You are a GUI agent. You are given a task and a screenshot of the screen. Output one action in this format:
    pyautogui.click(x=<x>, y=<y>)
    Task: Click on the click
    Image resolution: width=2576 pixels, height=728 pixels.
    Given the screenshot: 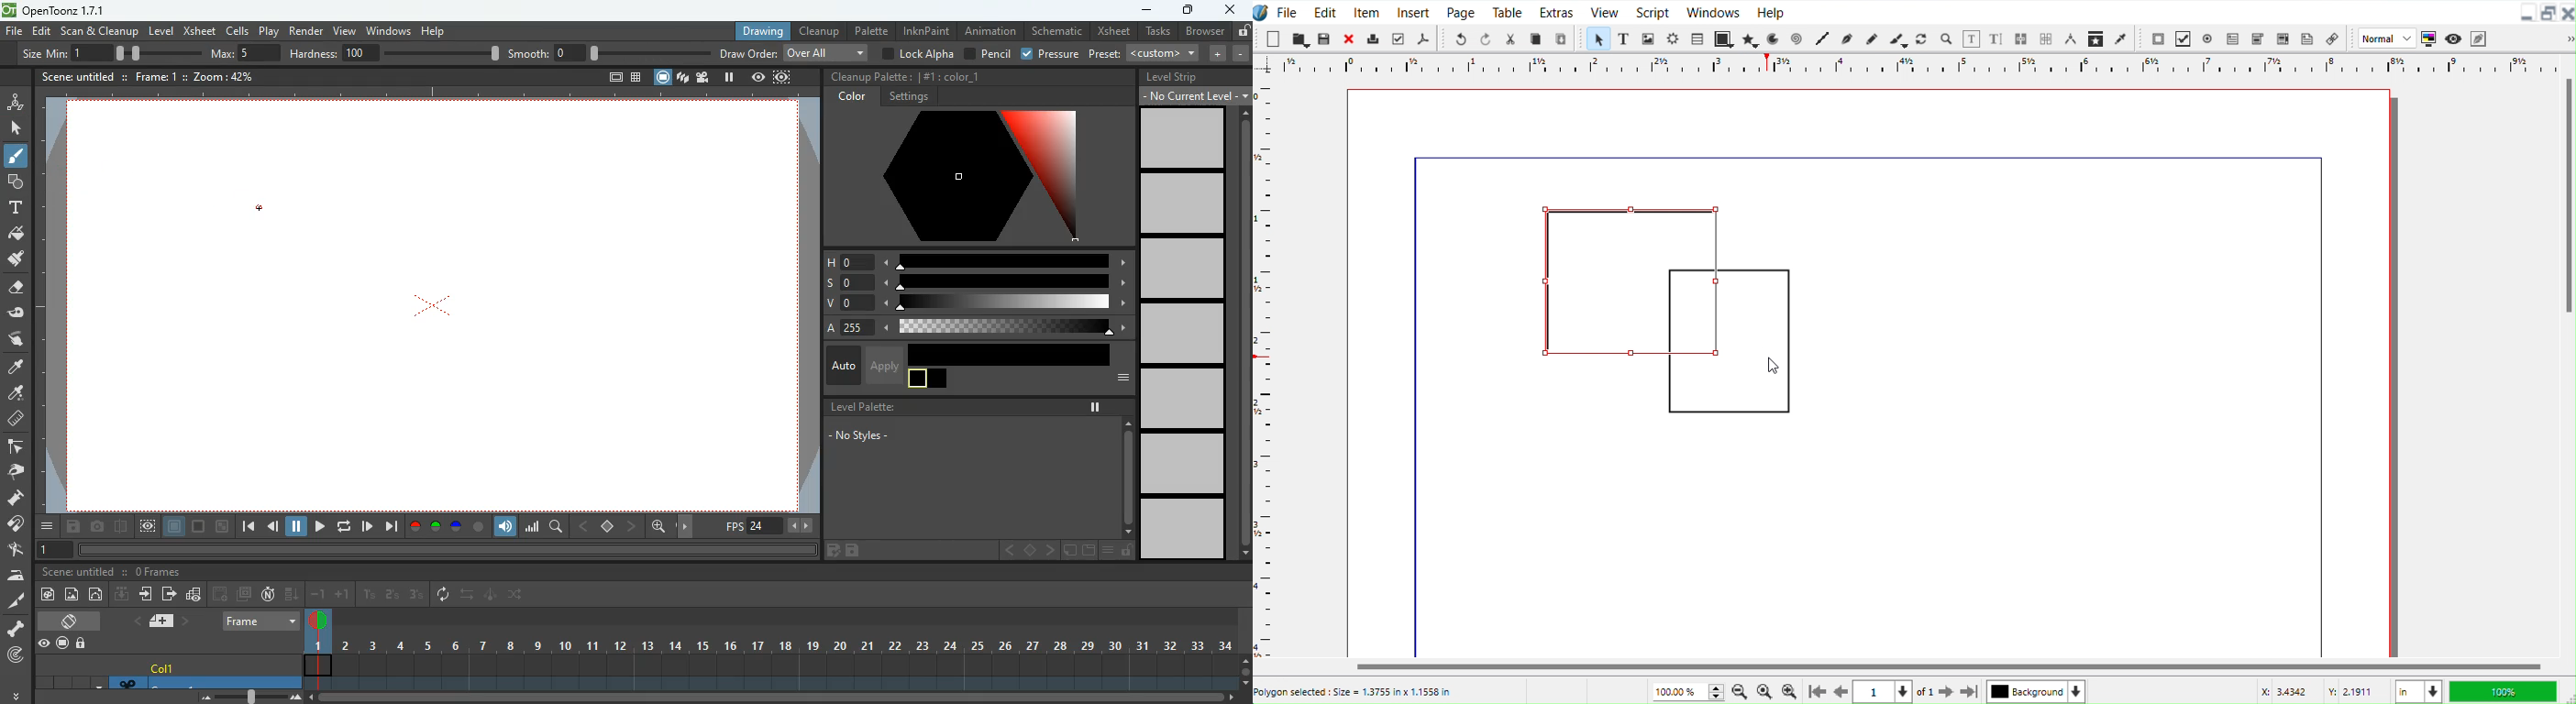 What is the action you would take?
    pyautogui.click(x=17, y=128)
    